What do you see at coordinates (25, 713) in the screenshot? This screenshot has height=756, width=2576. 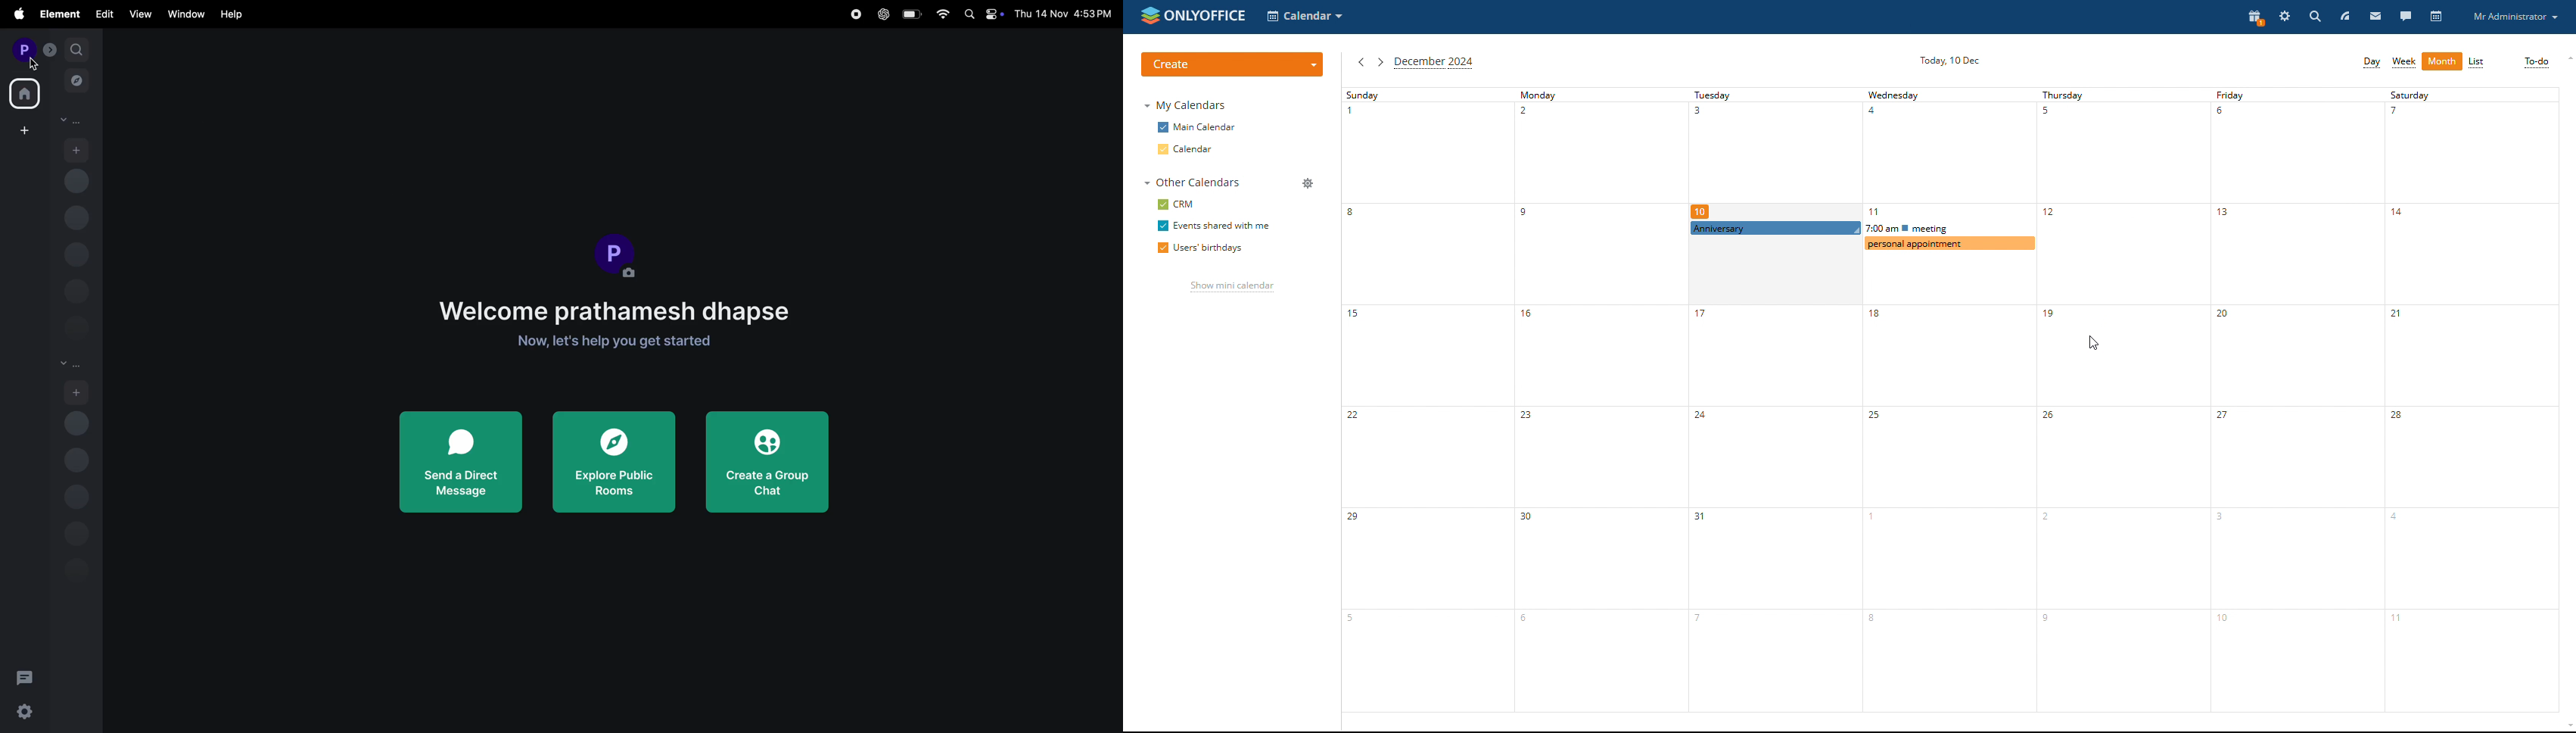 I see `quick settings` at bounding box center [25, 713].